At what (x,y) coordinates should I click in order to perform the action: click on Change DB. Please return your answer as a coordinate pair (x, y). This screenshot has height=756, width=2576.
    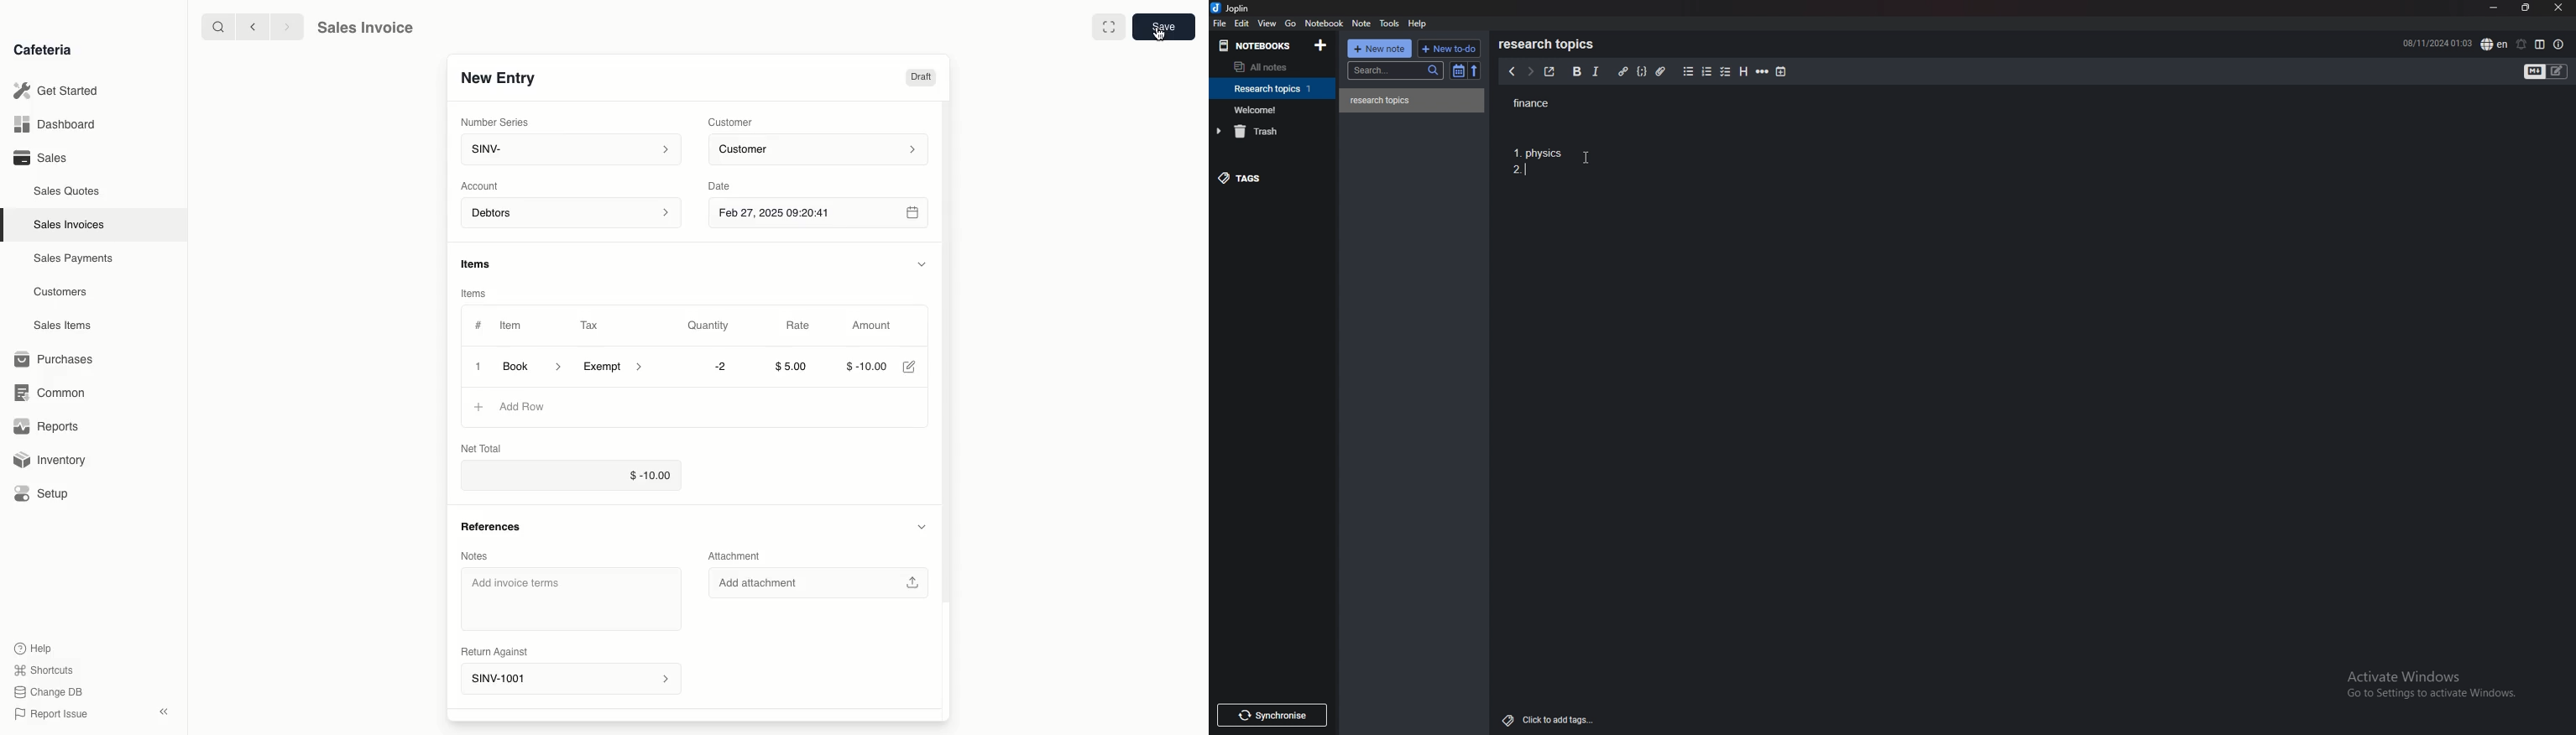
    Looking at the image, I should click on (51, 691).